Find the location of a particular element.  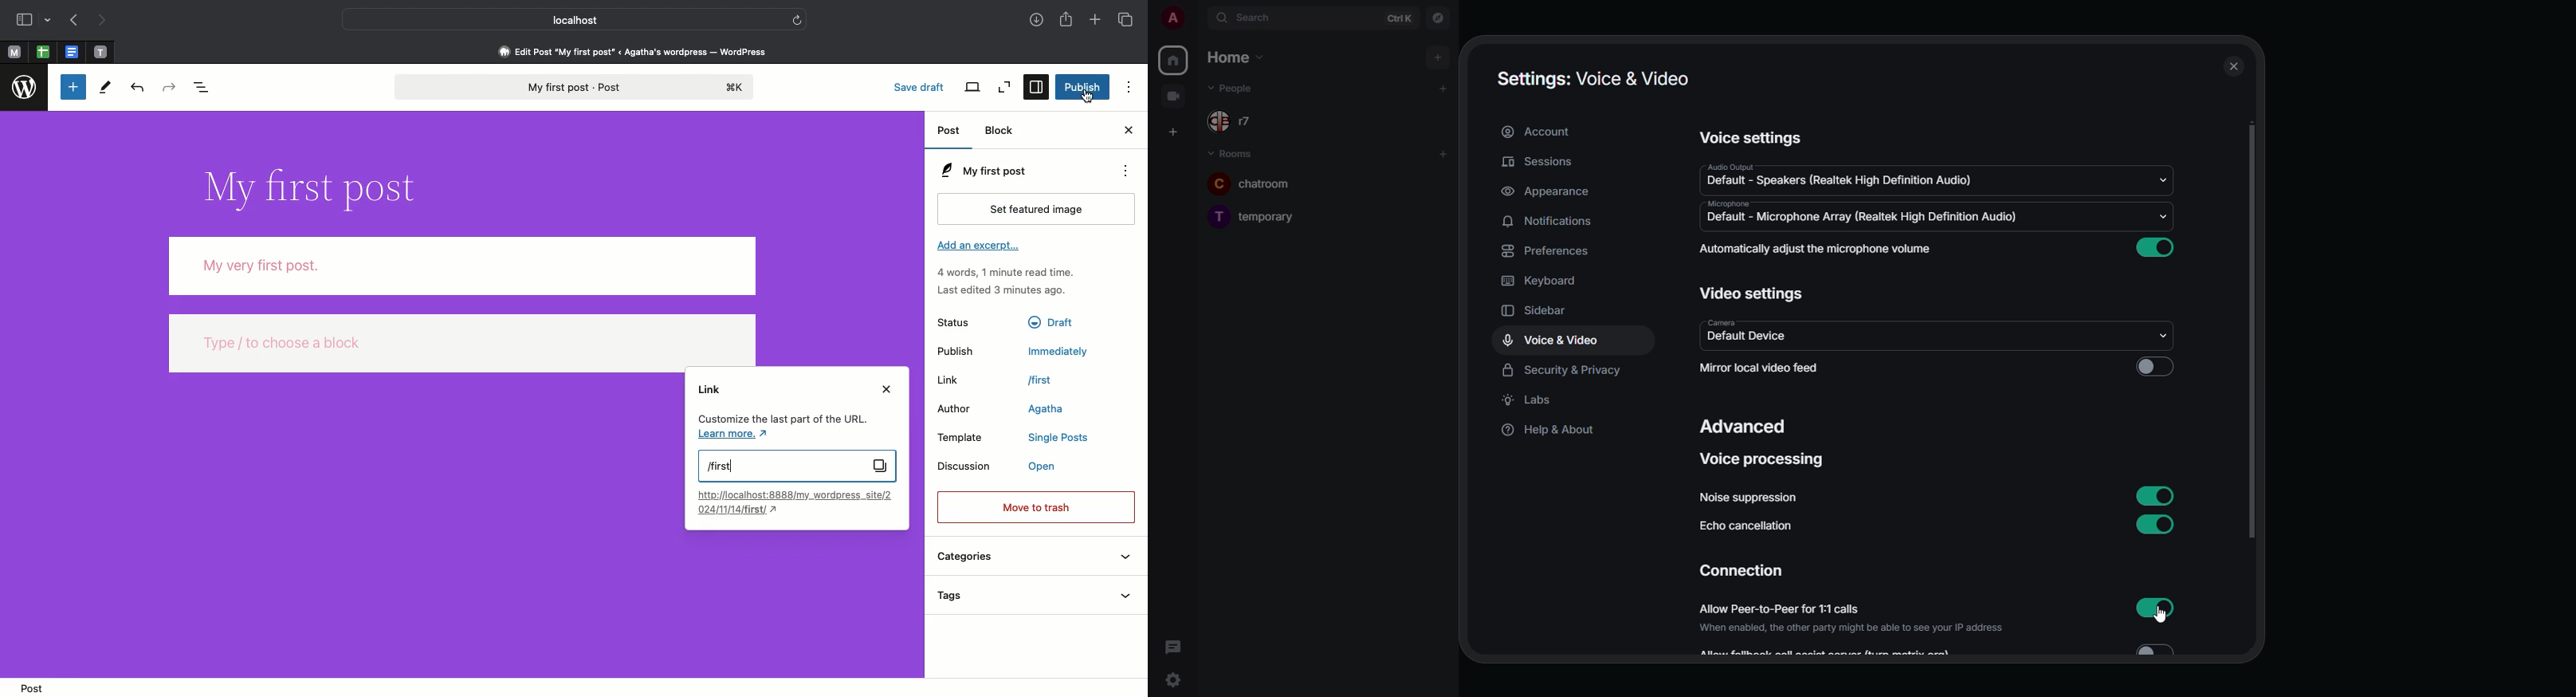

Edit post 'my first post' < agatha's wordpress - wordpress is located at coordinates (633, 51).